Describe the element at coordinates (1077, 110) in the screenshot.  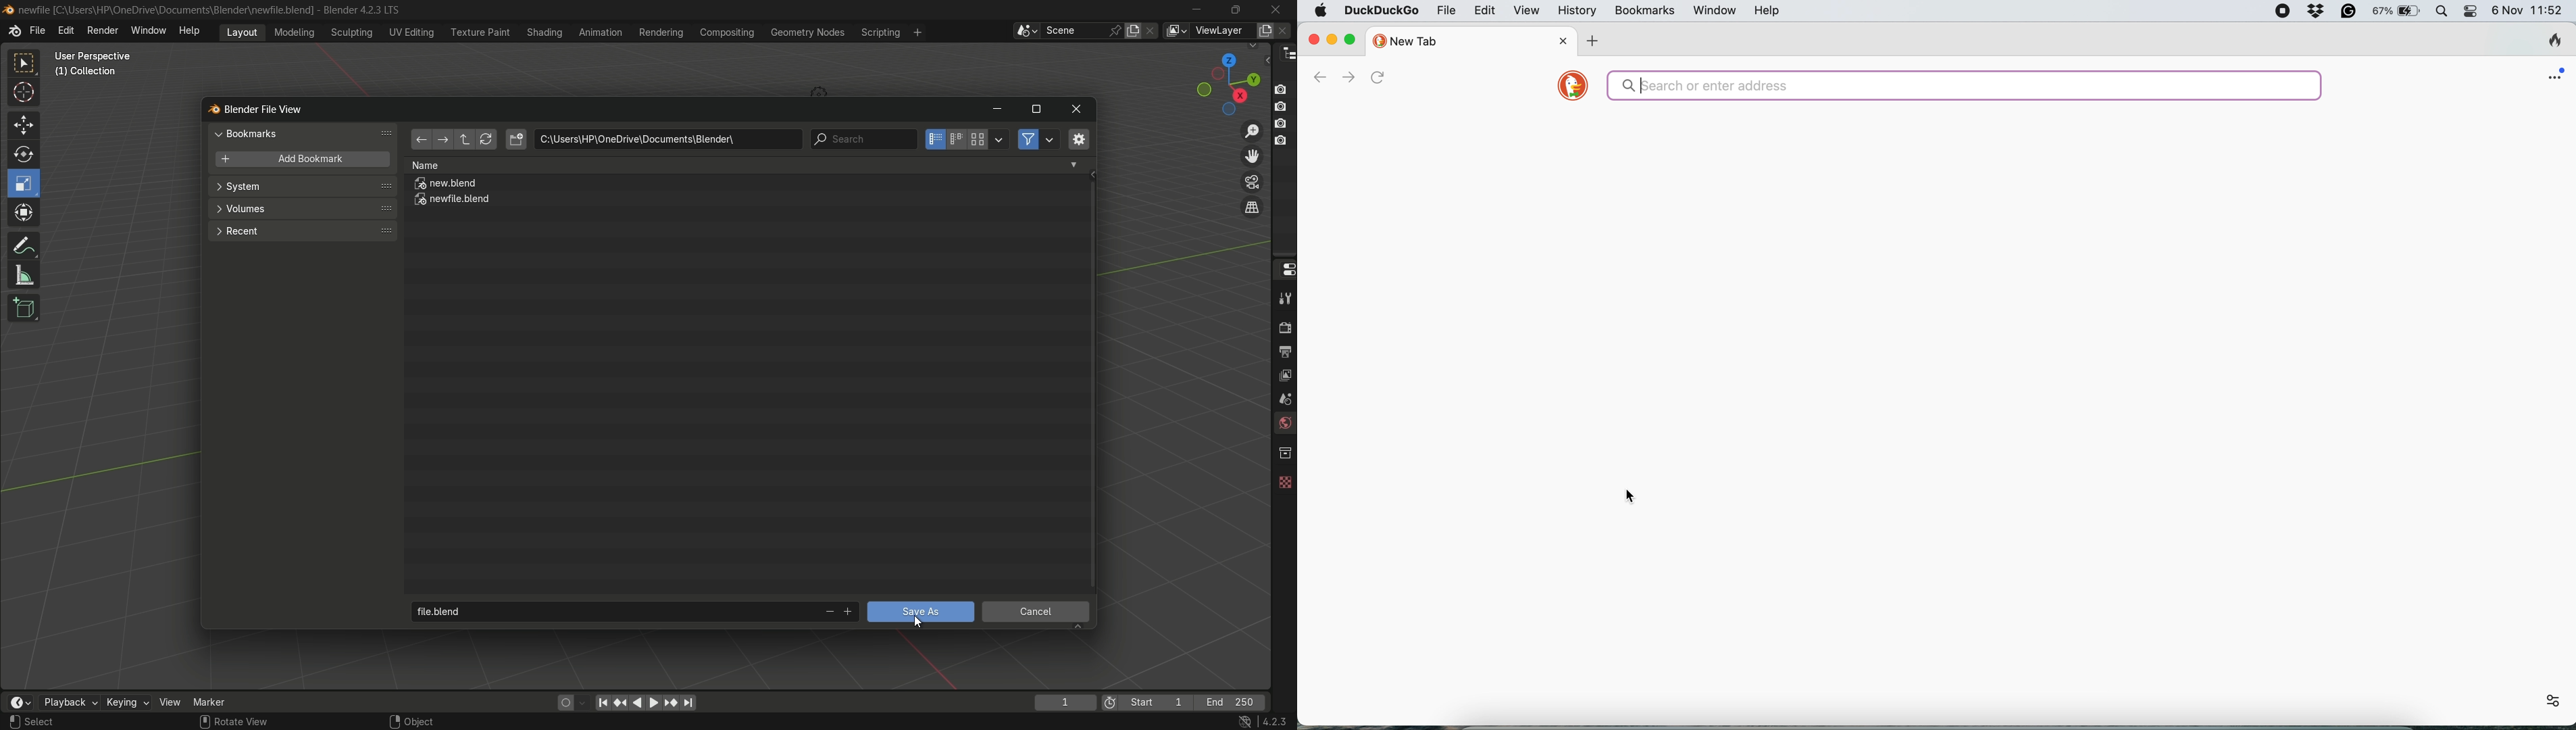
I see `close window` at that location.